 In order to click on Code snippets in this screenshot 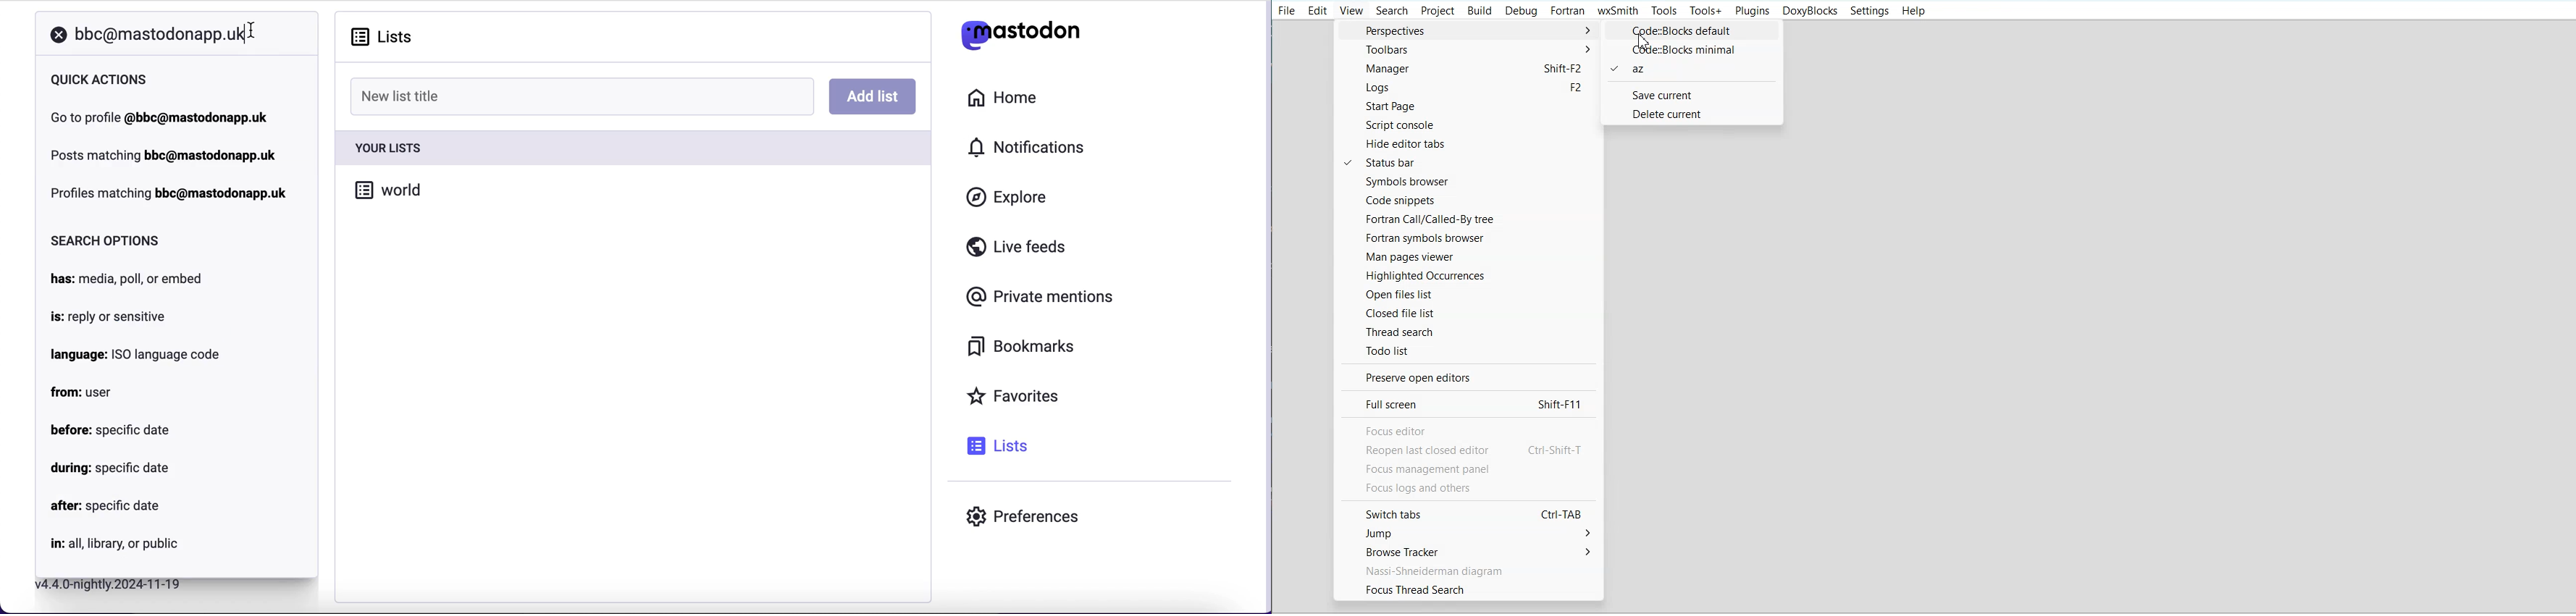, I will do `click(1470, 200)`.